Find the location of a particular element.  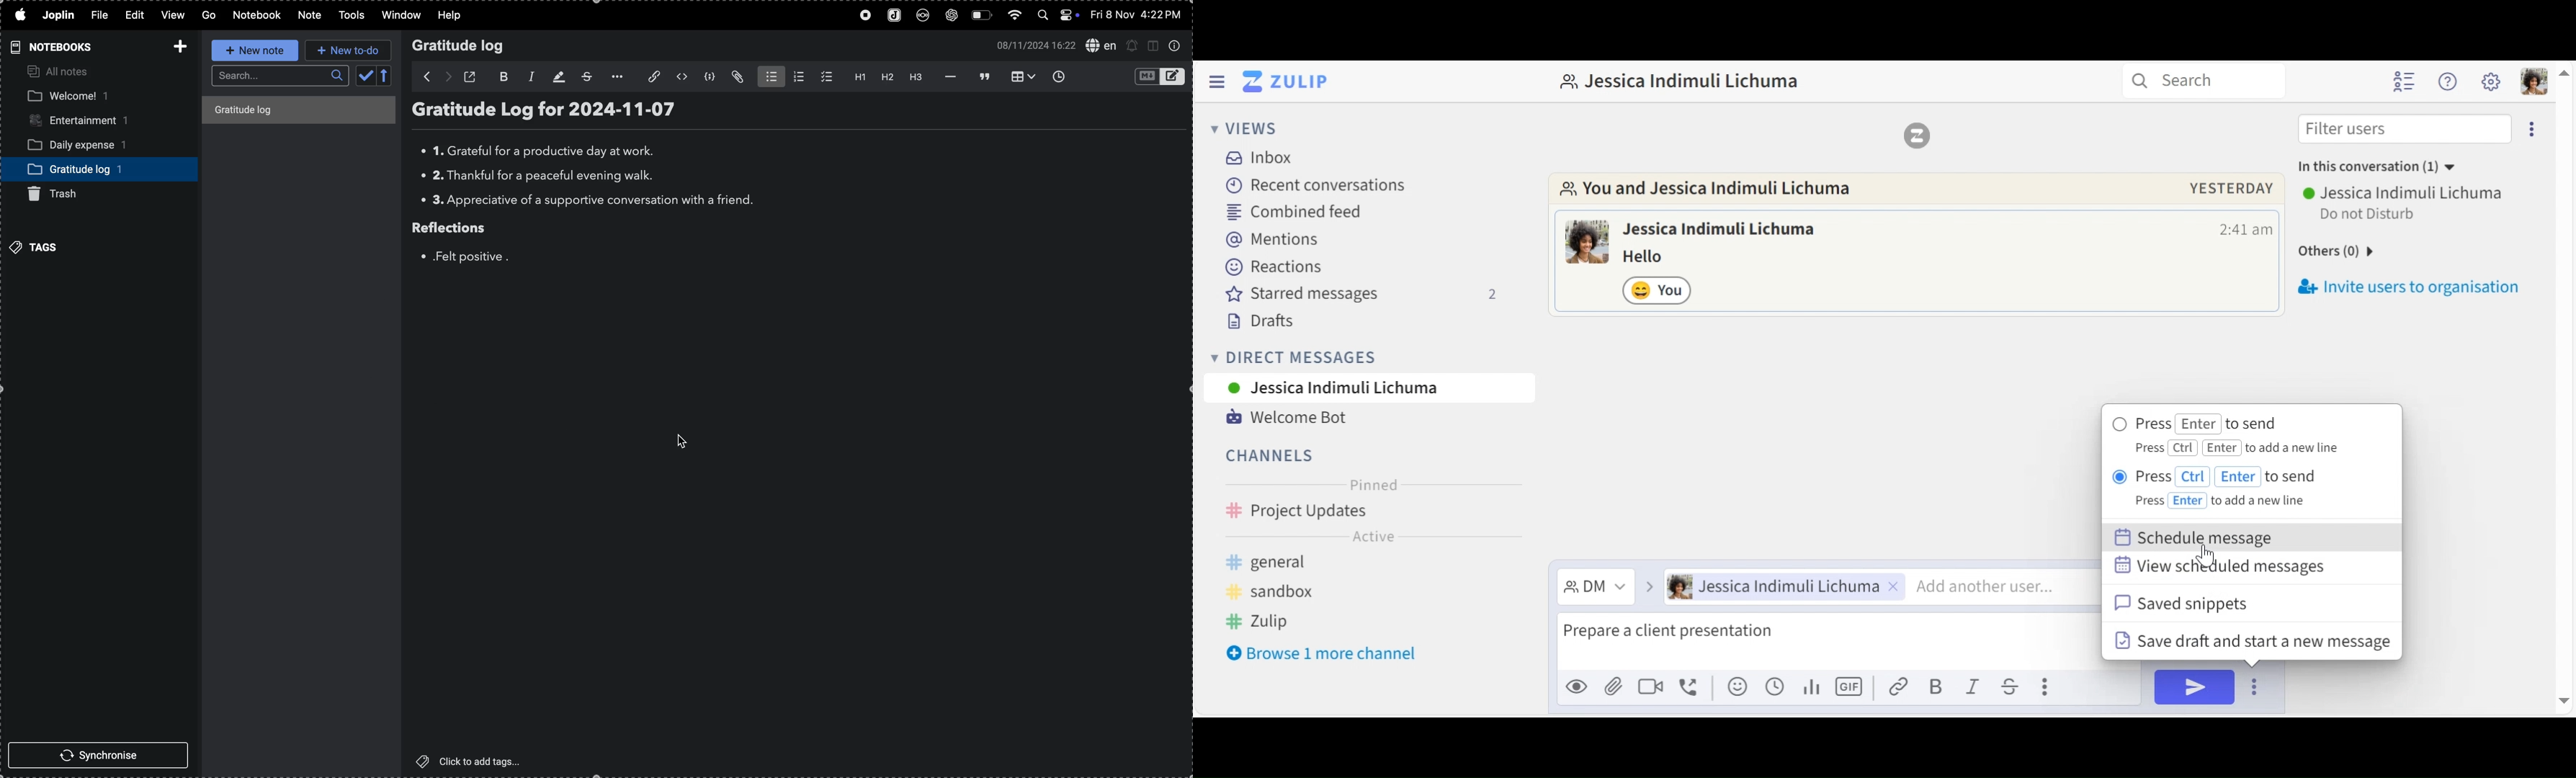

italic is located at coordinates (528, 76).